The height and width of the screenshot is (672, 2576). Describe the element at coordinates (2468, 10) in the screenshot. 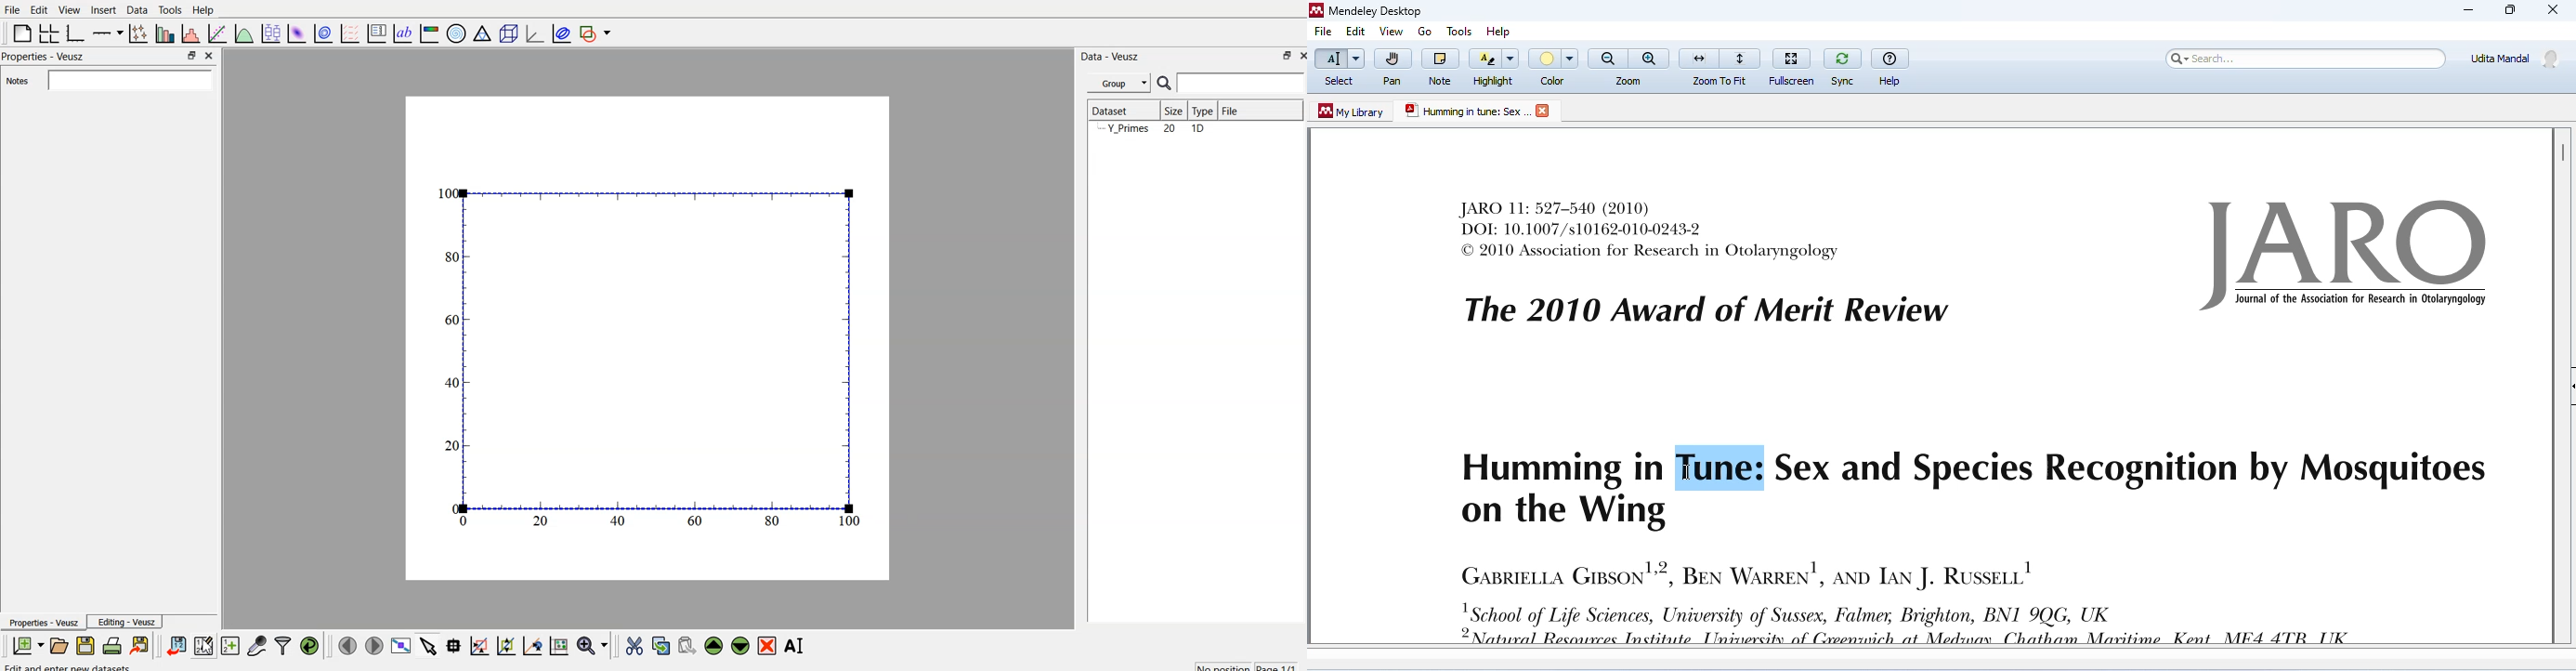

I see `minimize` at that location.